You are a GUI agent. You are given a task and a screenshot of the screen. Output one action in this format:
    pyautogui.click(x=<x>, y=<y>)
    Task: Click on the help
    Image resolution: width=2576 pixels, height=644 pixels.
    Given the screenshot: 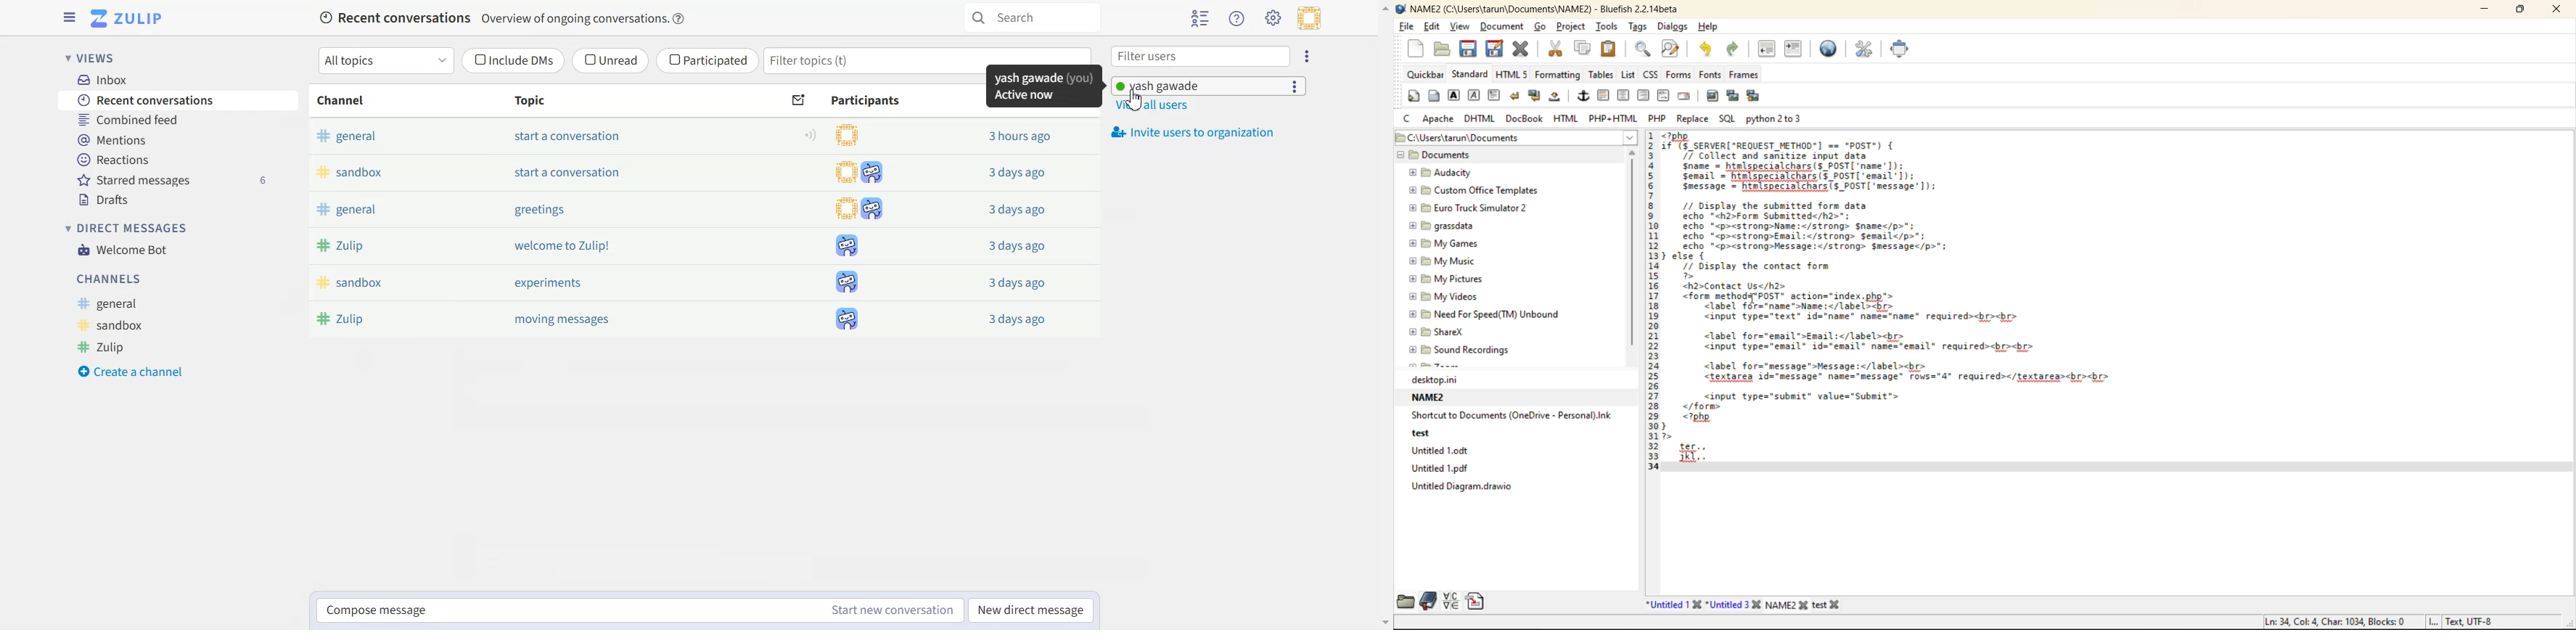 What is the action you would take?
    pyautogui.click(x=1711, y=27)
    